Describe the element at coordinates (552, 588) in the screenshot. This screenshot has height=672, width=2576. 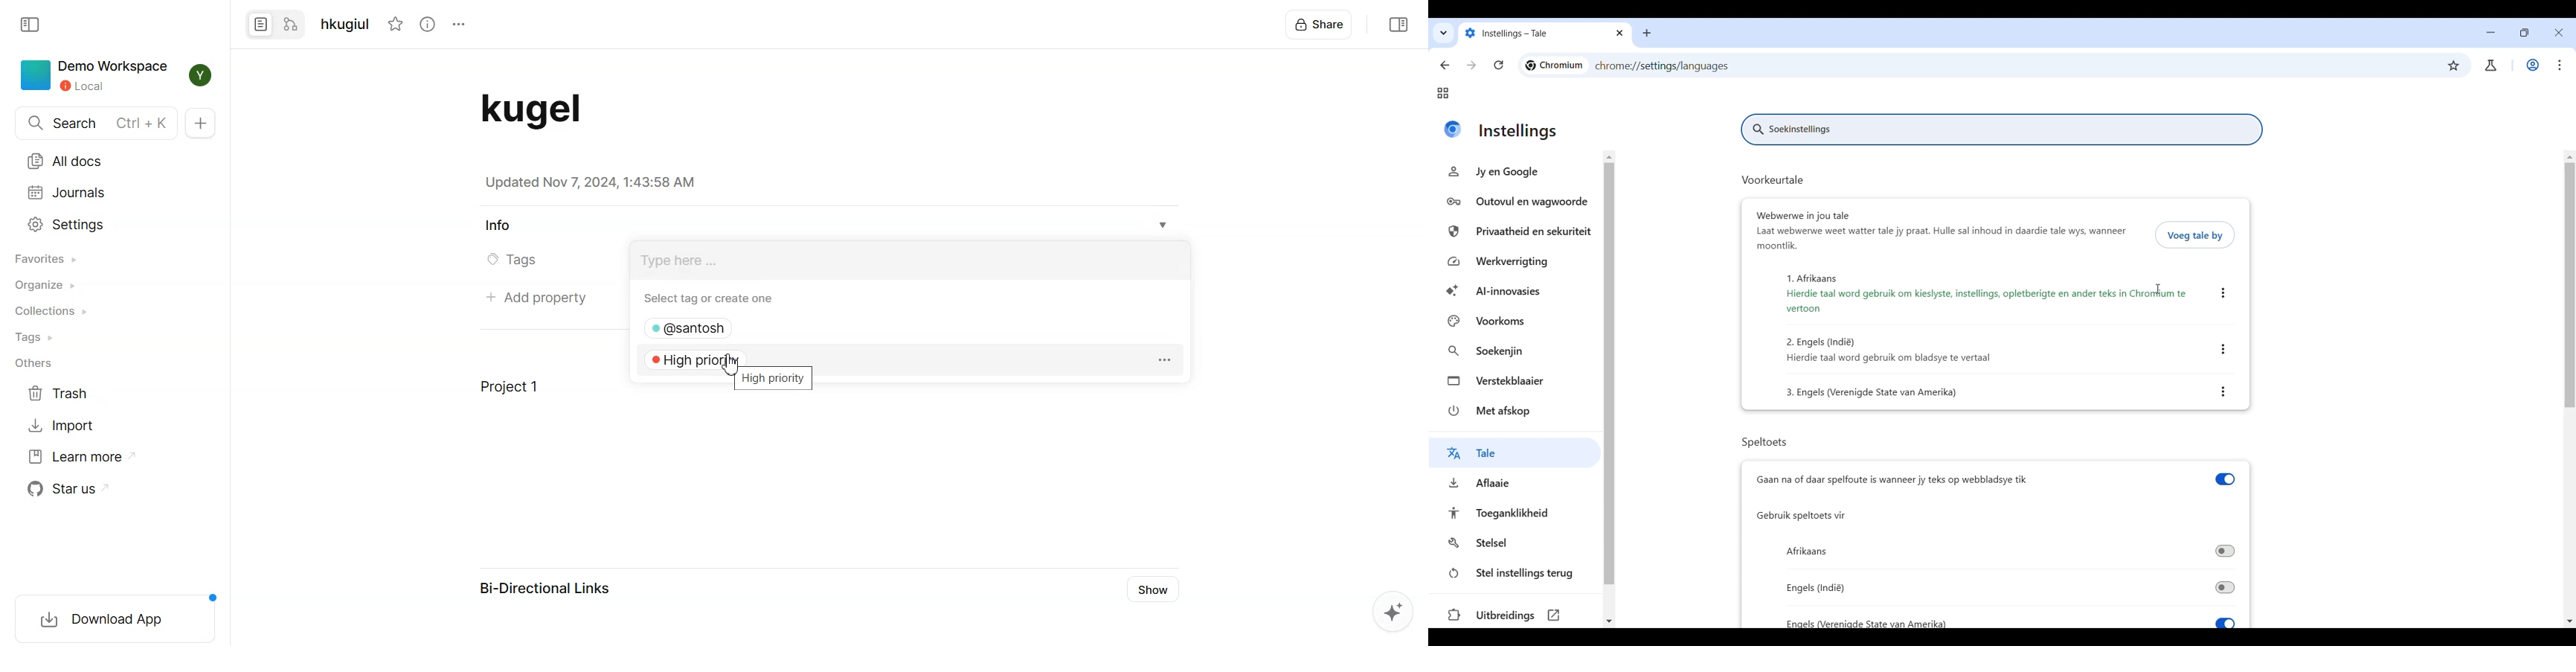
I see `Bi-Directional Links` at that location.